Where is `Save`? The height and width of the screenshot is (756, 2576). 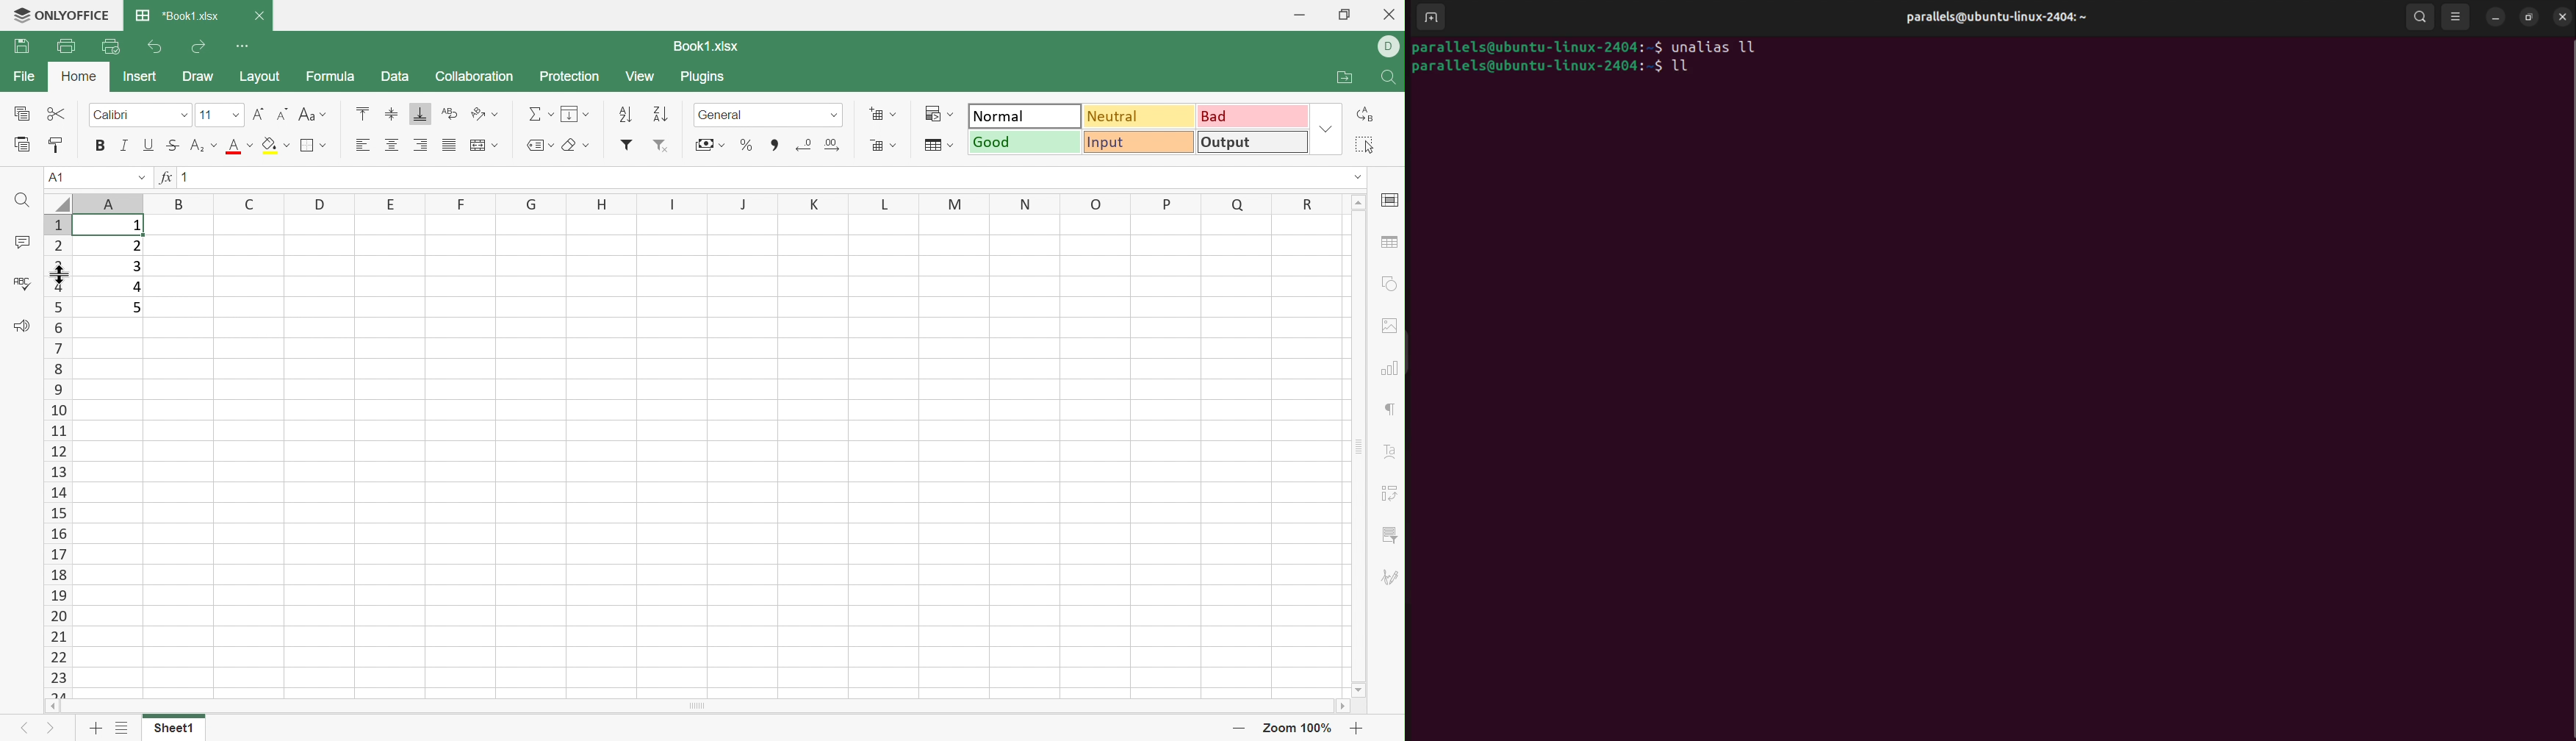
Save is located at coordinates (22, 46).